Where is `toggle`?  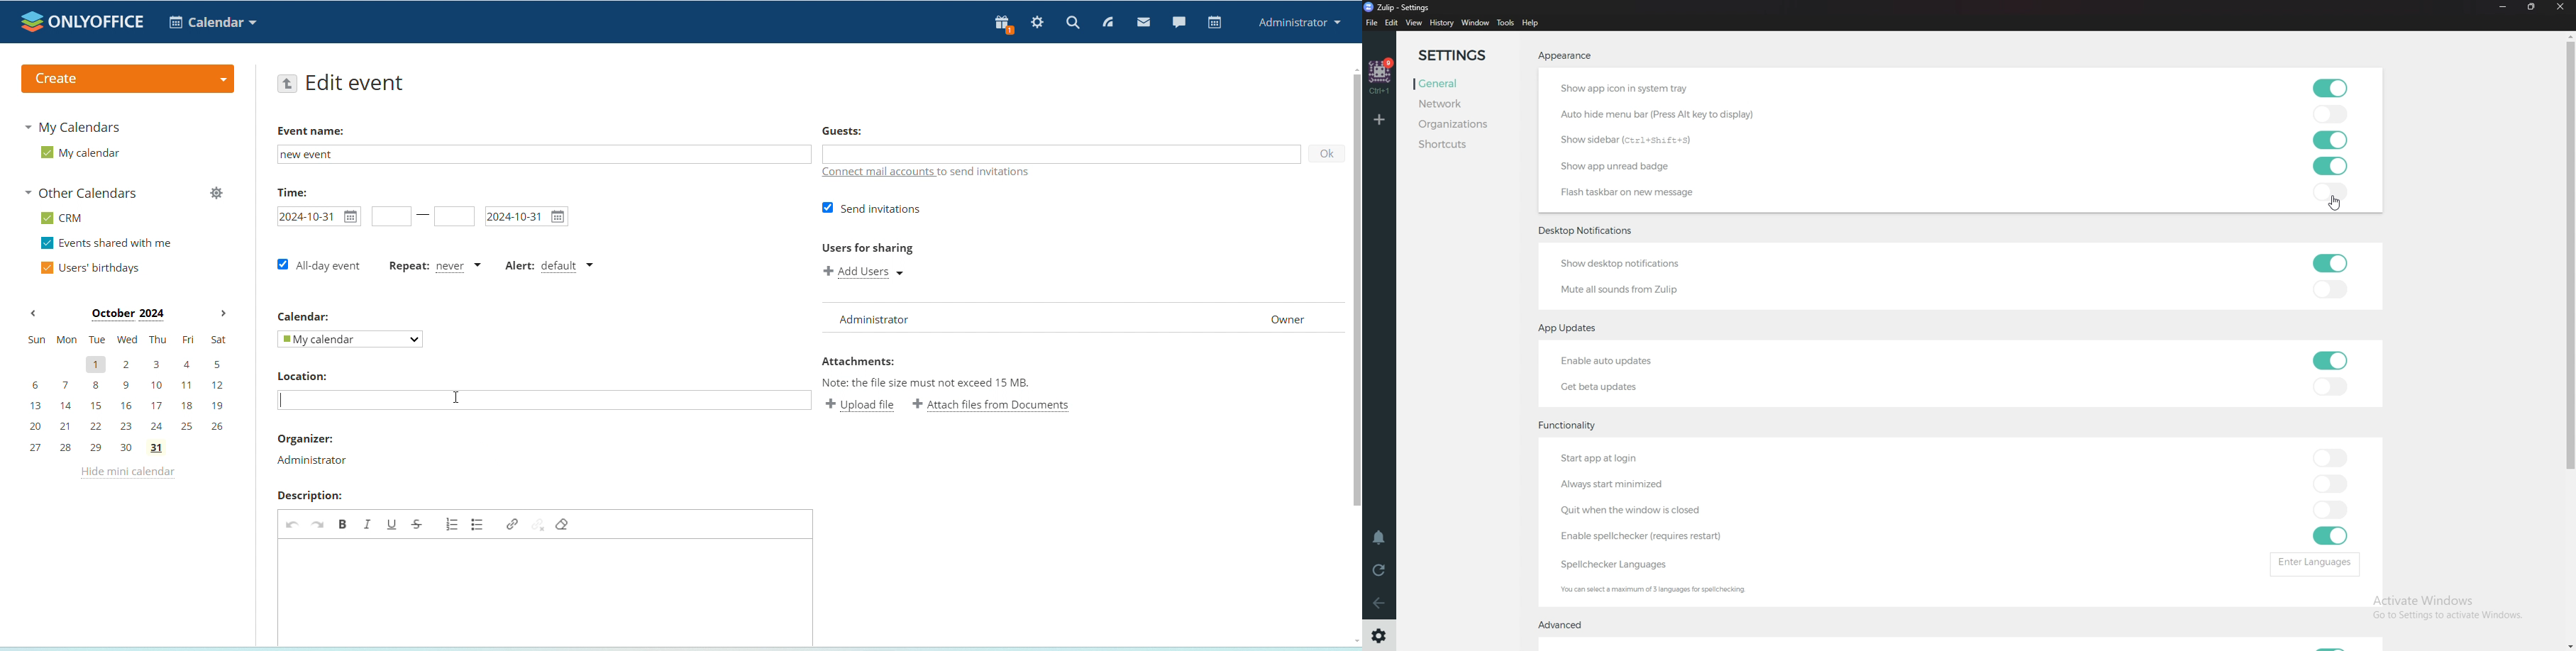 toggle is located at coordinates (2328, 140).